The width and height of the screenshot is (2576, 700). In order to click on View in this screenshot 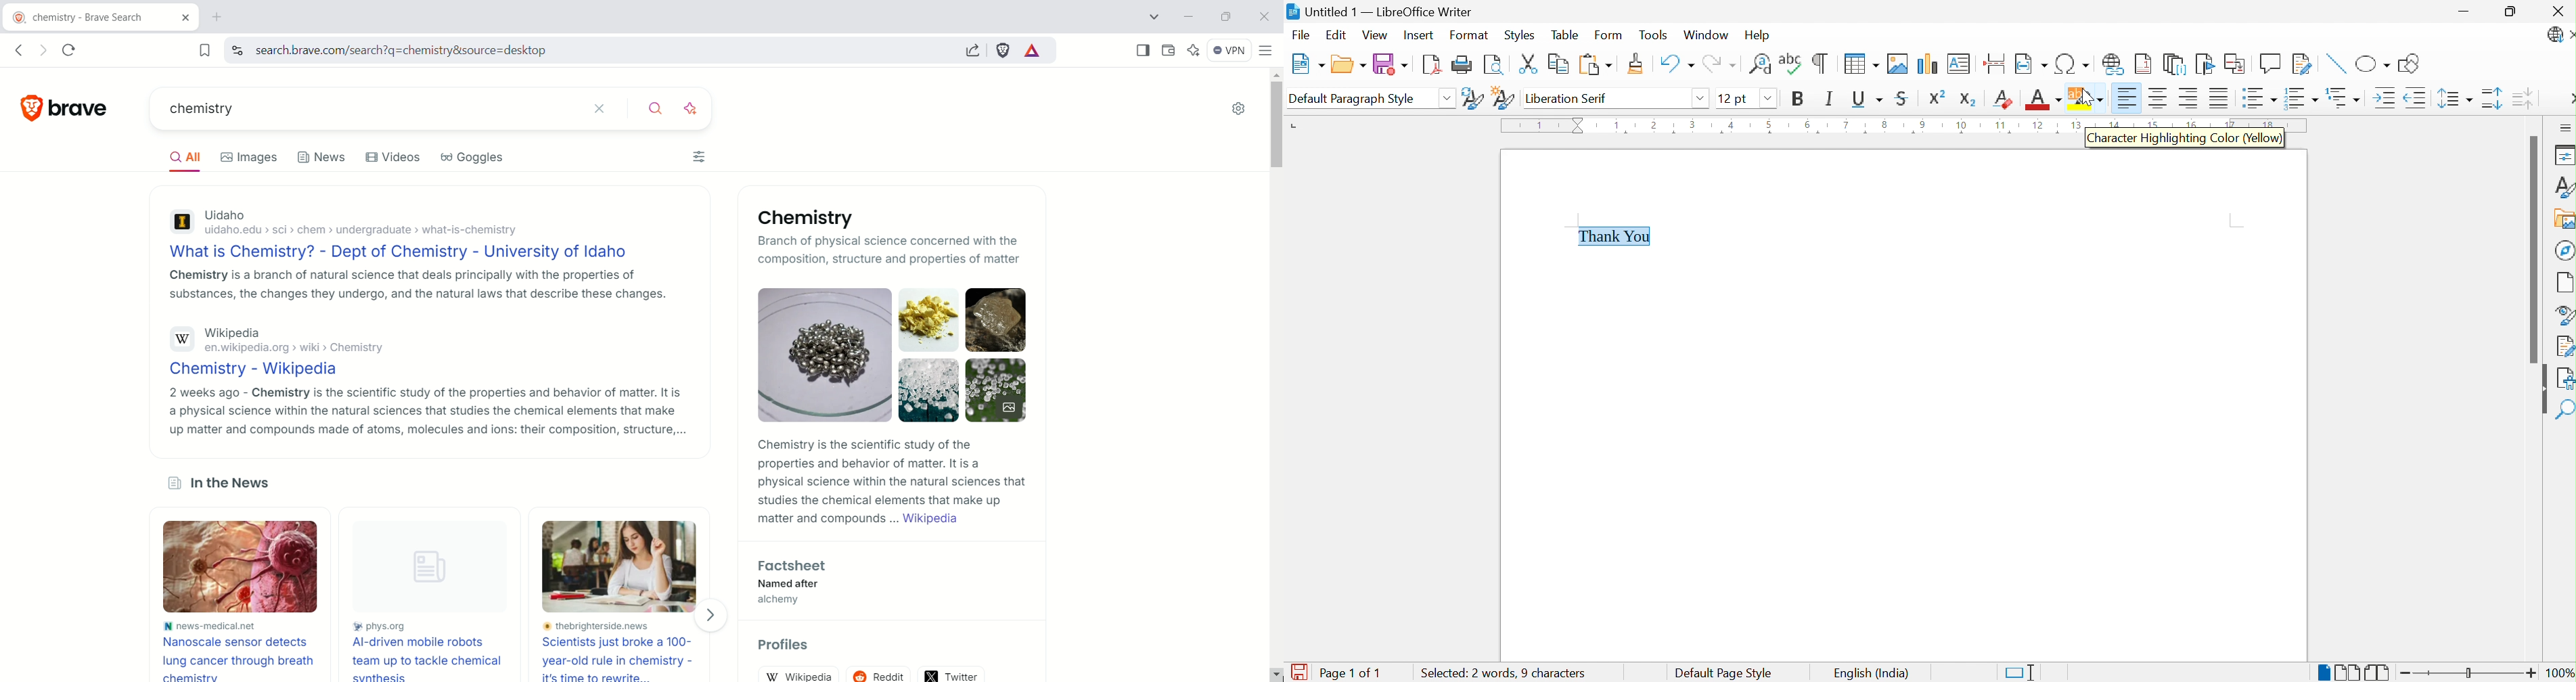, I will do `click(1376, 36)`.